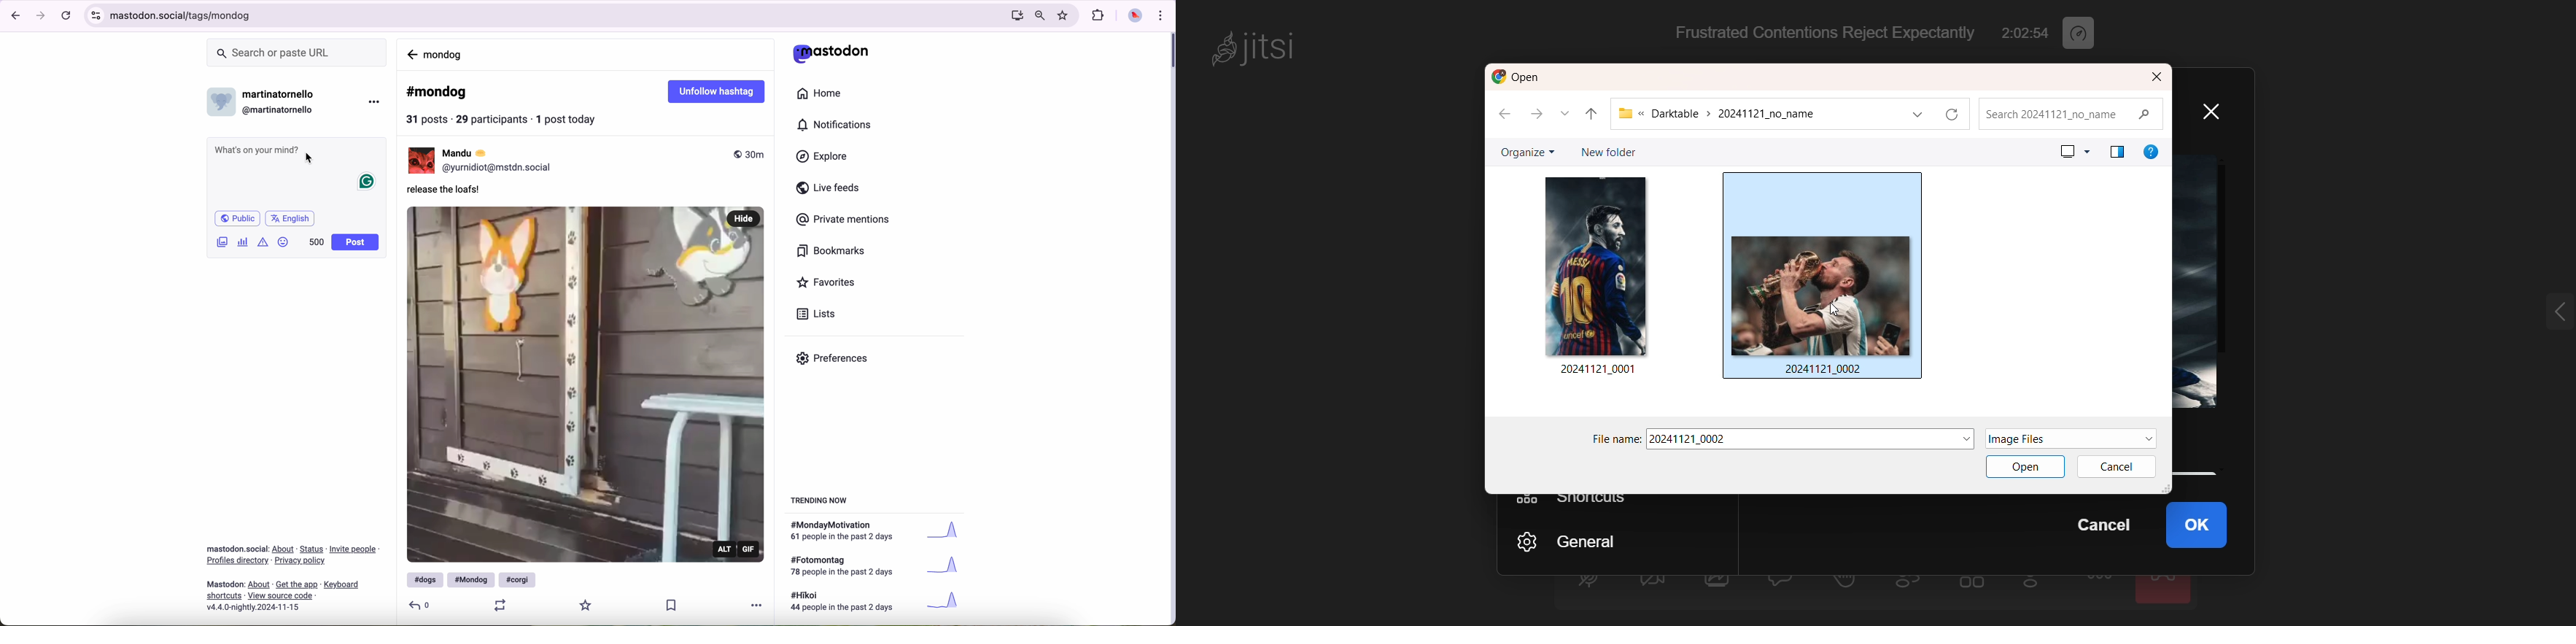  Describe the element at coordinates (356, 242) in the screenshot. I see `post button` at that location.